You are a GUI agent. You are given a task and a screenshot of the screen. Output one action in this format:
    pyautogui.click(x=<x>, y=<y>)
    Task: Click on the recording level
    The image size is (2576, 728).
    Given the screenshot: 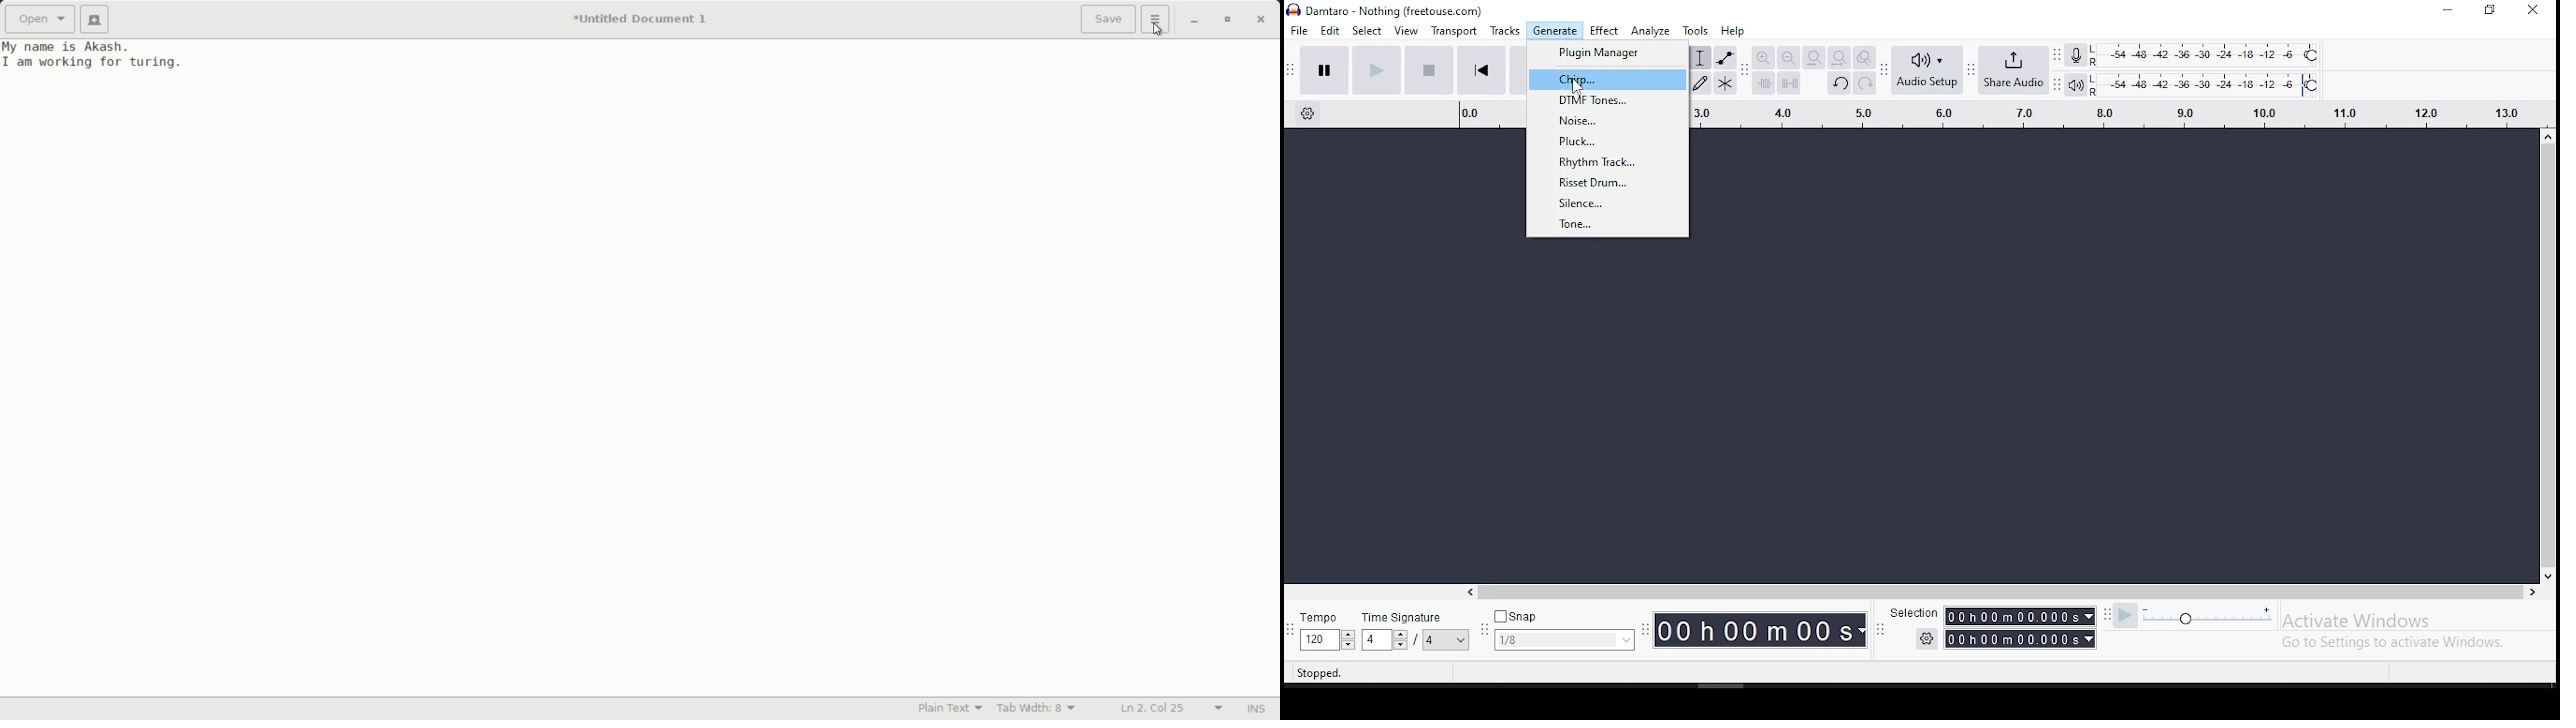 What is the action you would take?
    pyautogui.click(x=2212, y=55)
    